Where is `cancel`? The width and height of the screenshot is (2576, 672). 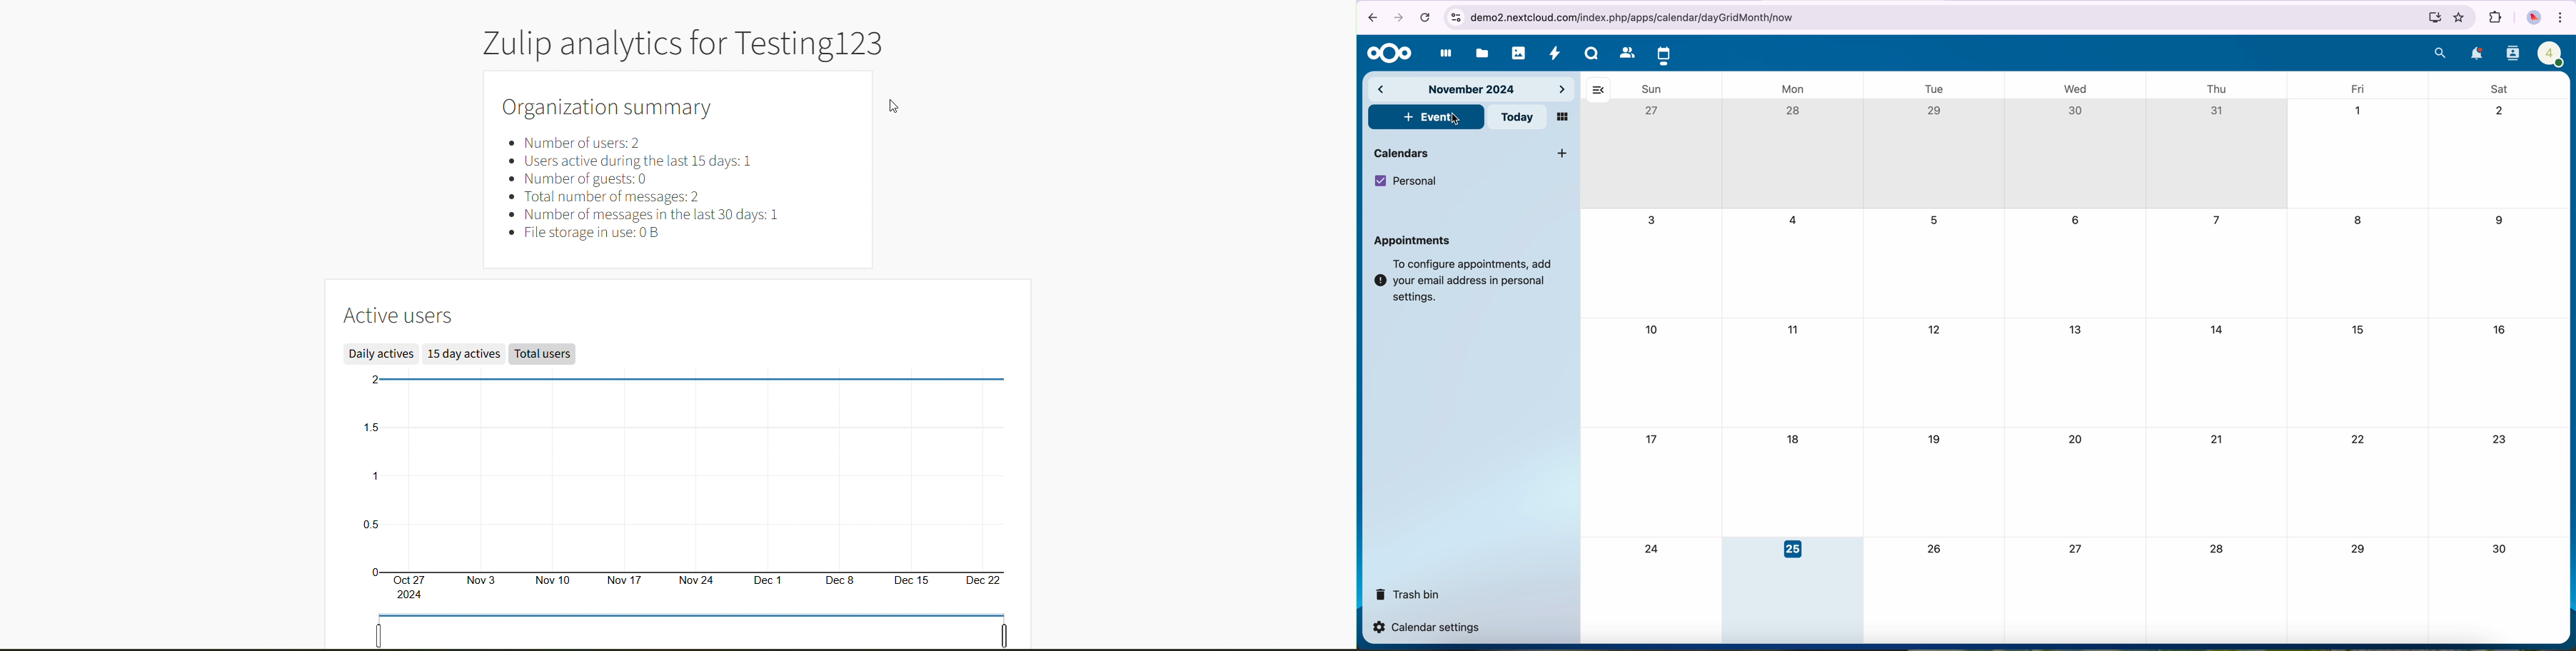 cancel is located at coordinates (1424, 19).